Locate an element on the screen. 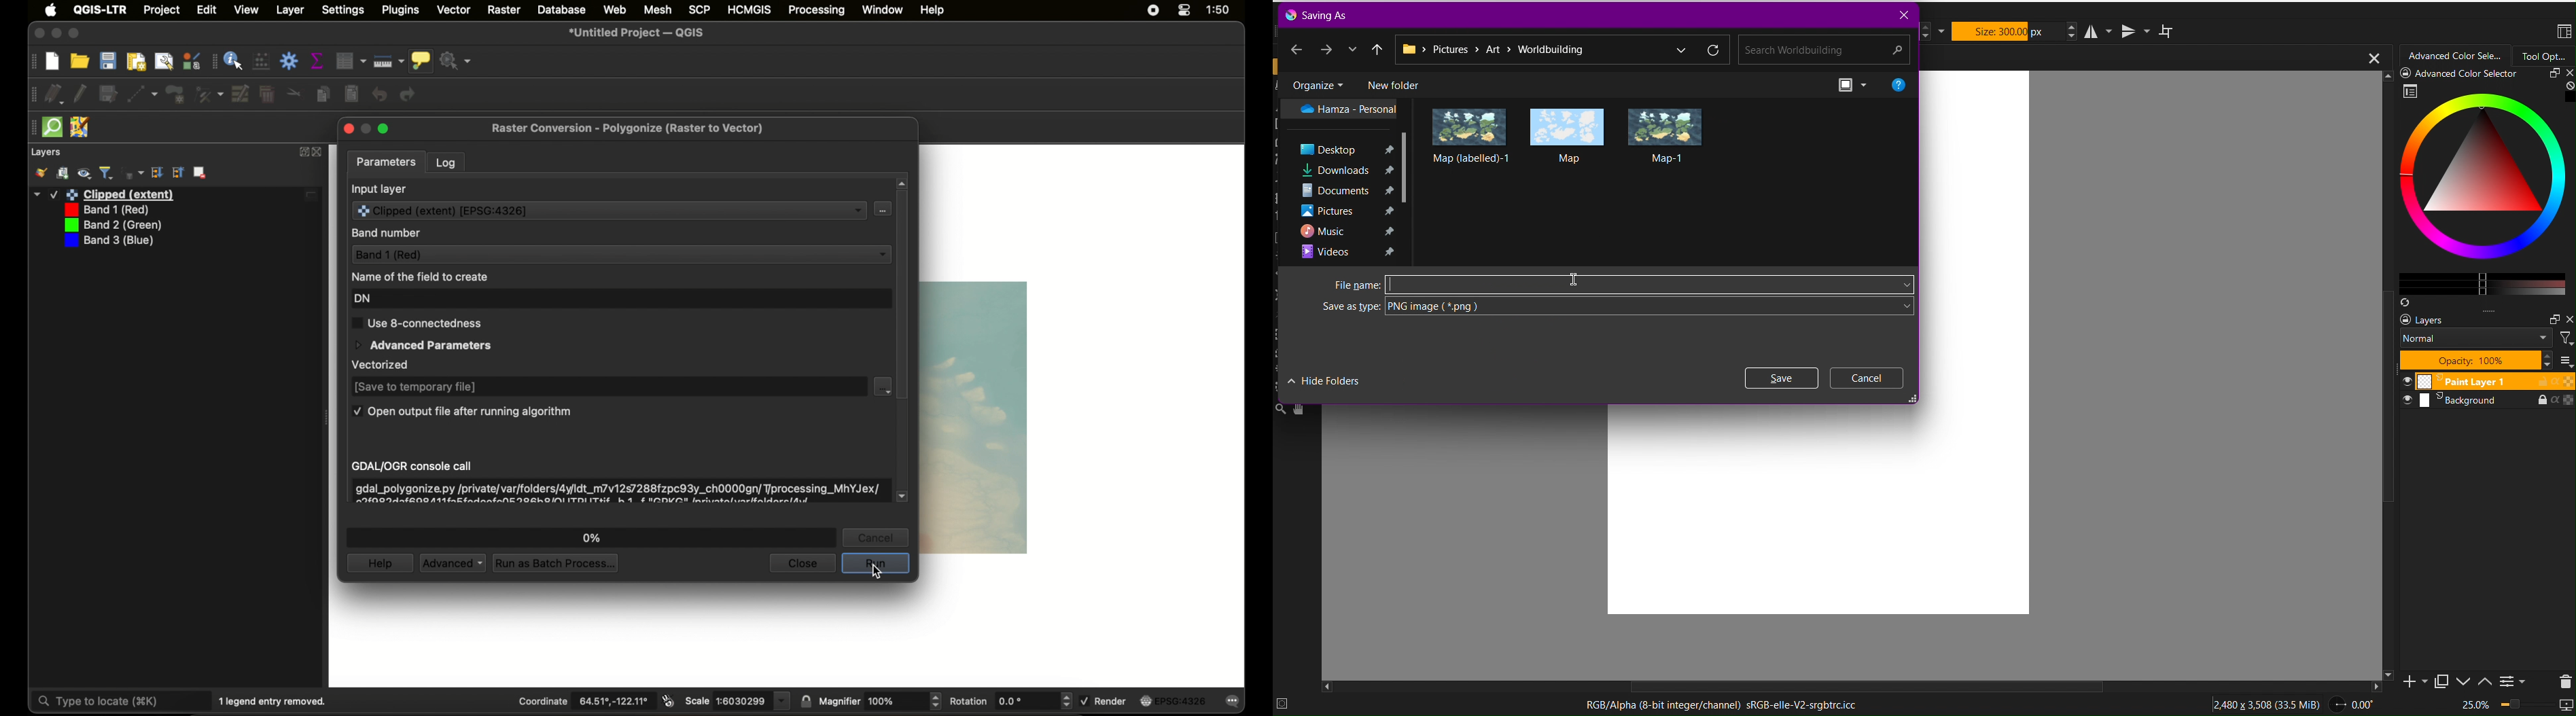 This screenshot has height=728, width=2576. open attribute table is located at coordinates (351, 61).